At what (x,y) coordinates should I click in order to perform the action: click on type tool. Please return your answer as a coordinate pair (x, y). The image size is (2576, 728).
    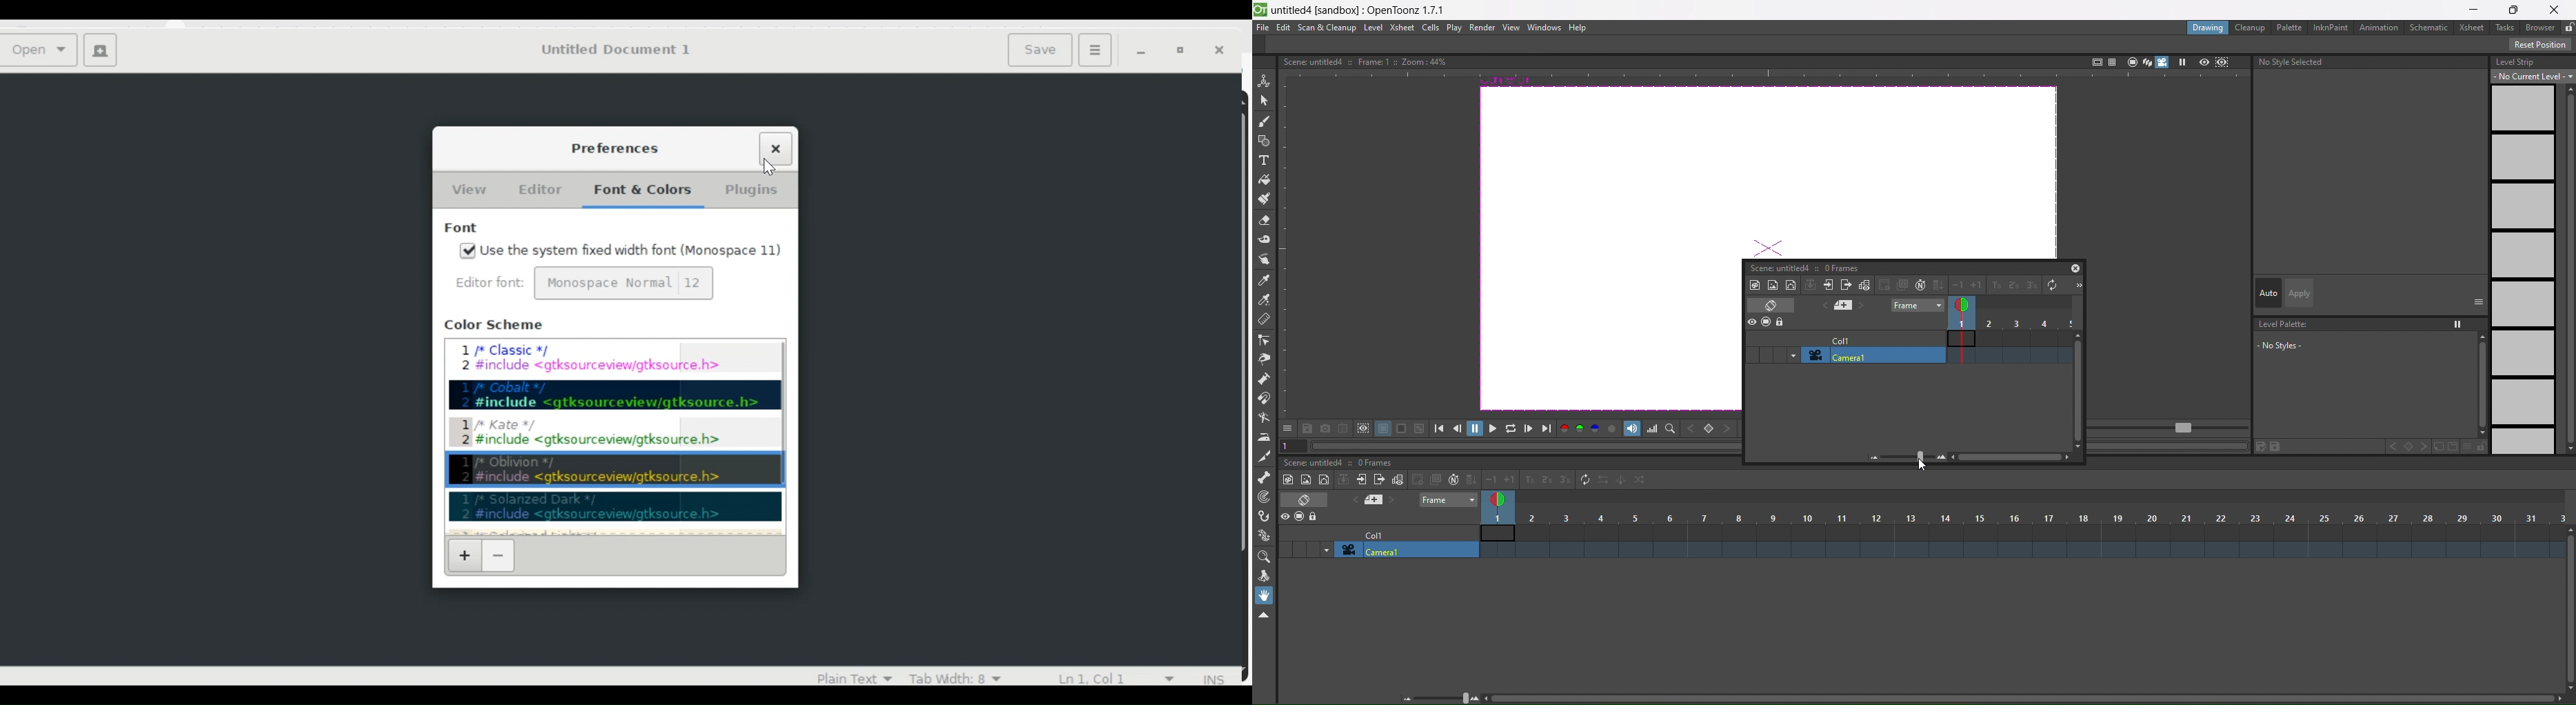
    Looking at the image, I should click on (1264, 162).